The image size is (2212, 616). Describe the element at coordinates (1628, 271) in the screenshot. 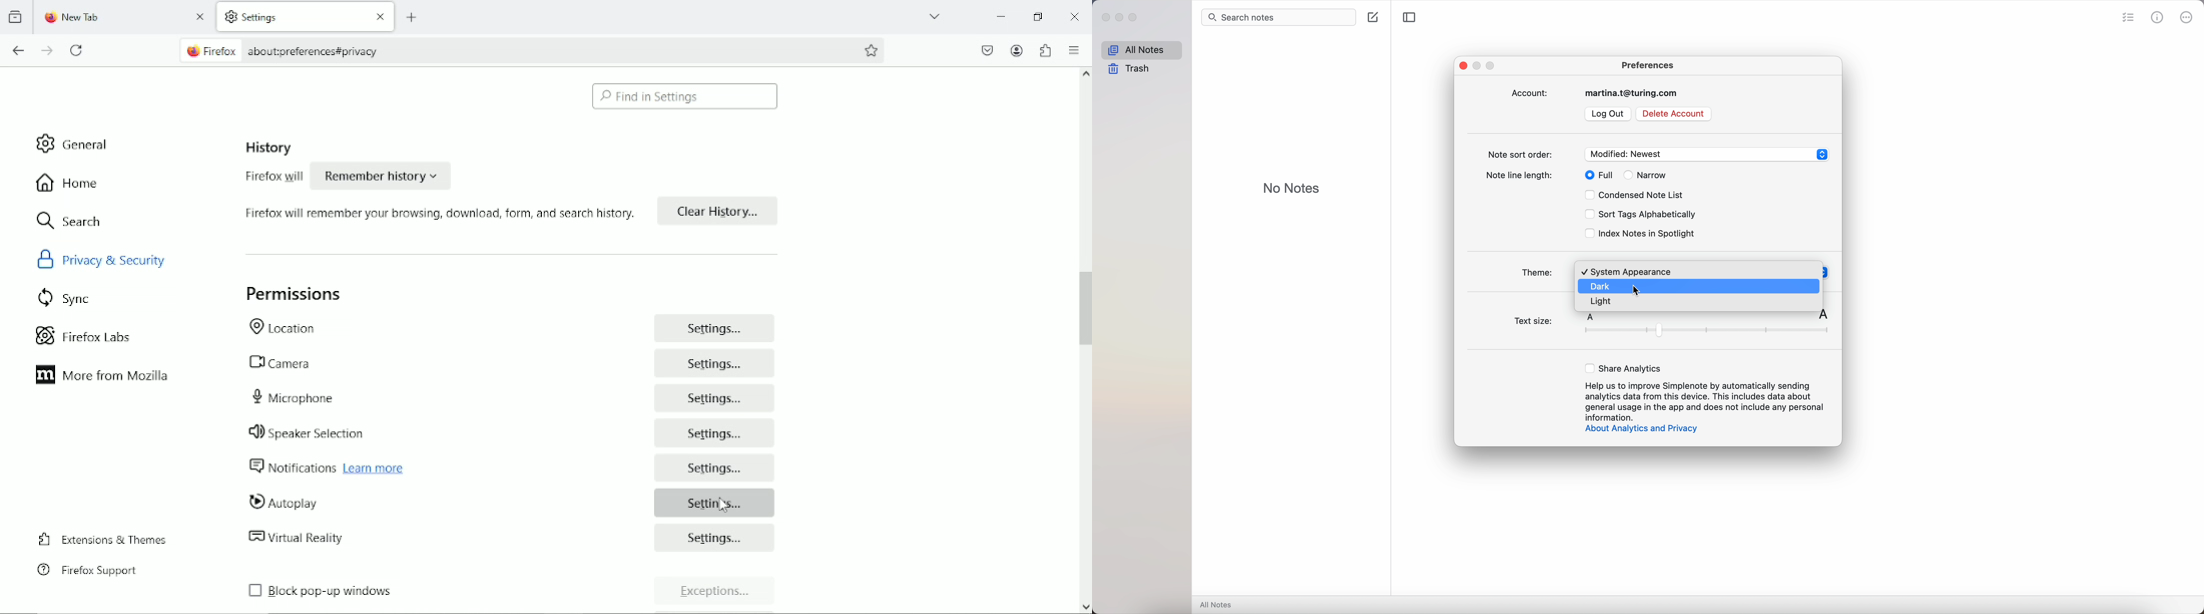

I see `system appearance` at that location.